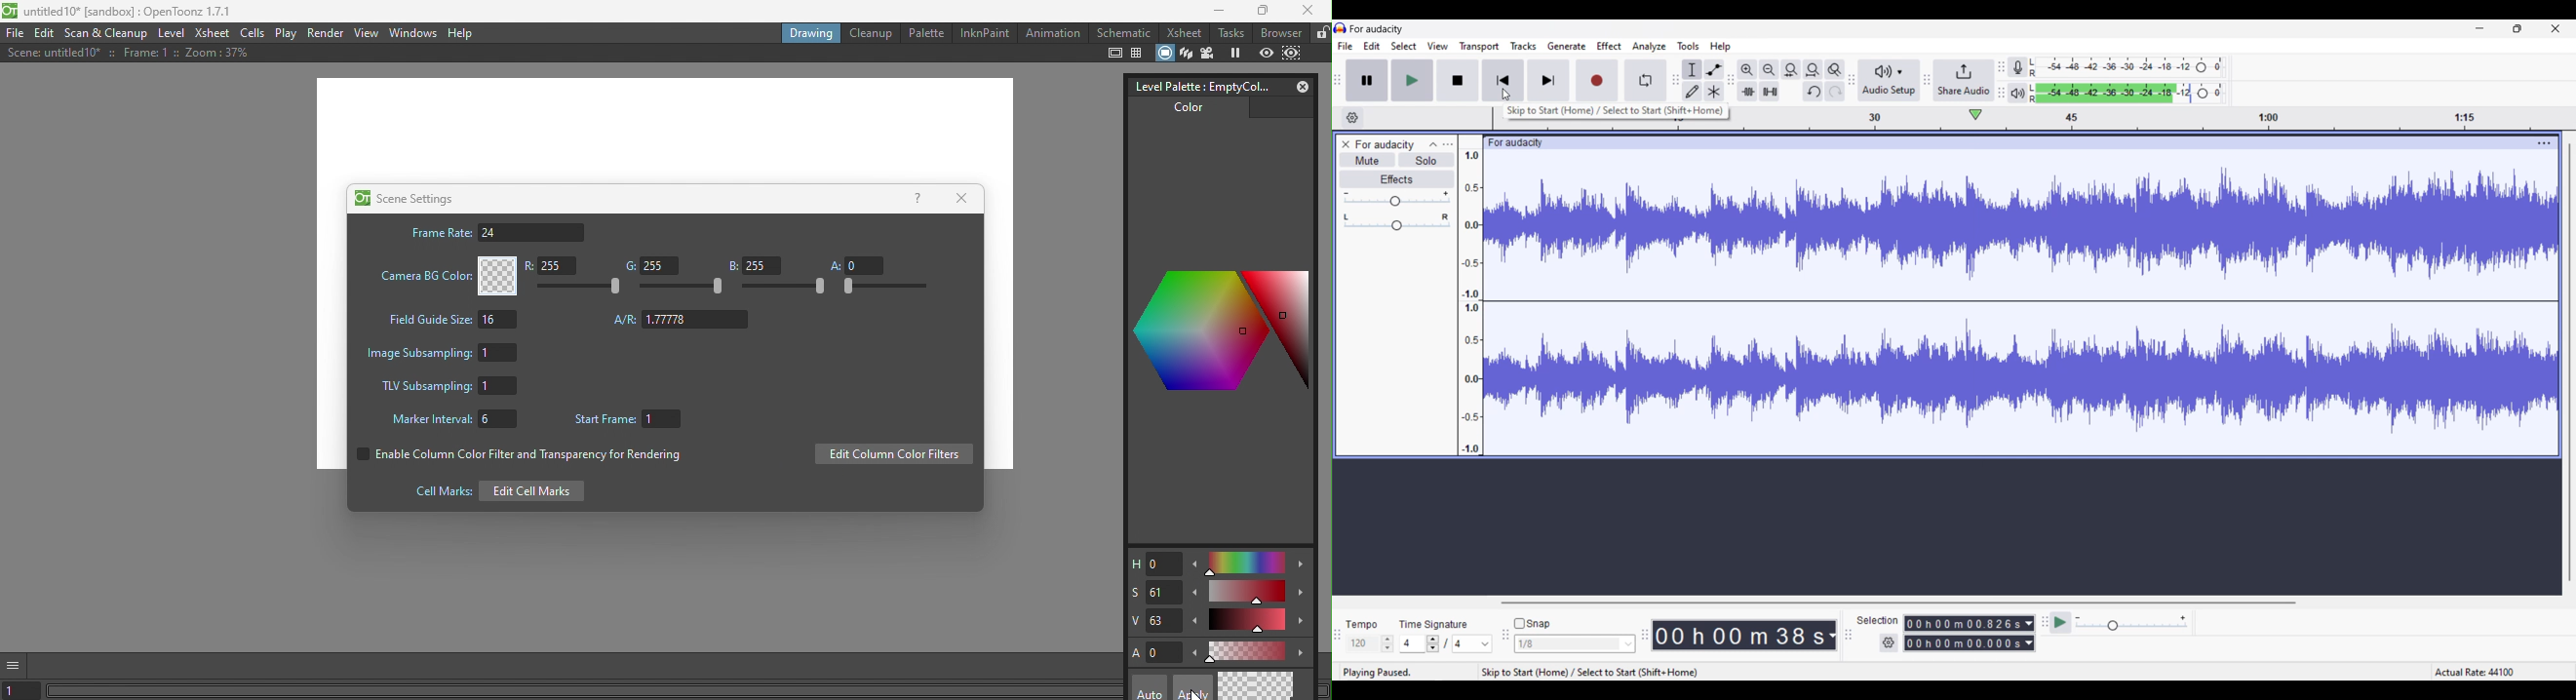  I want to click on Indicates selection duration settings, so click(1878, 620).